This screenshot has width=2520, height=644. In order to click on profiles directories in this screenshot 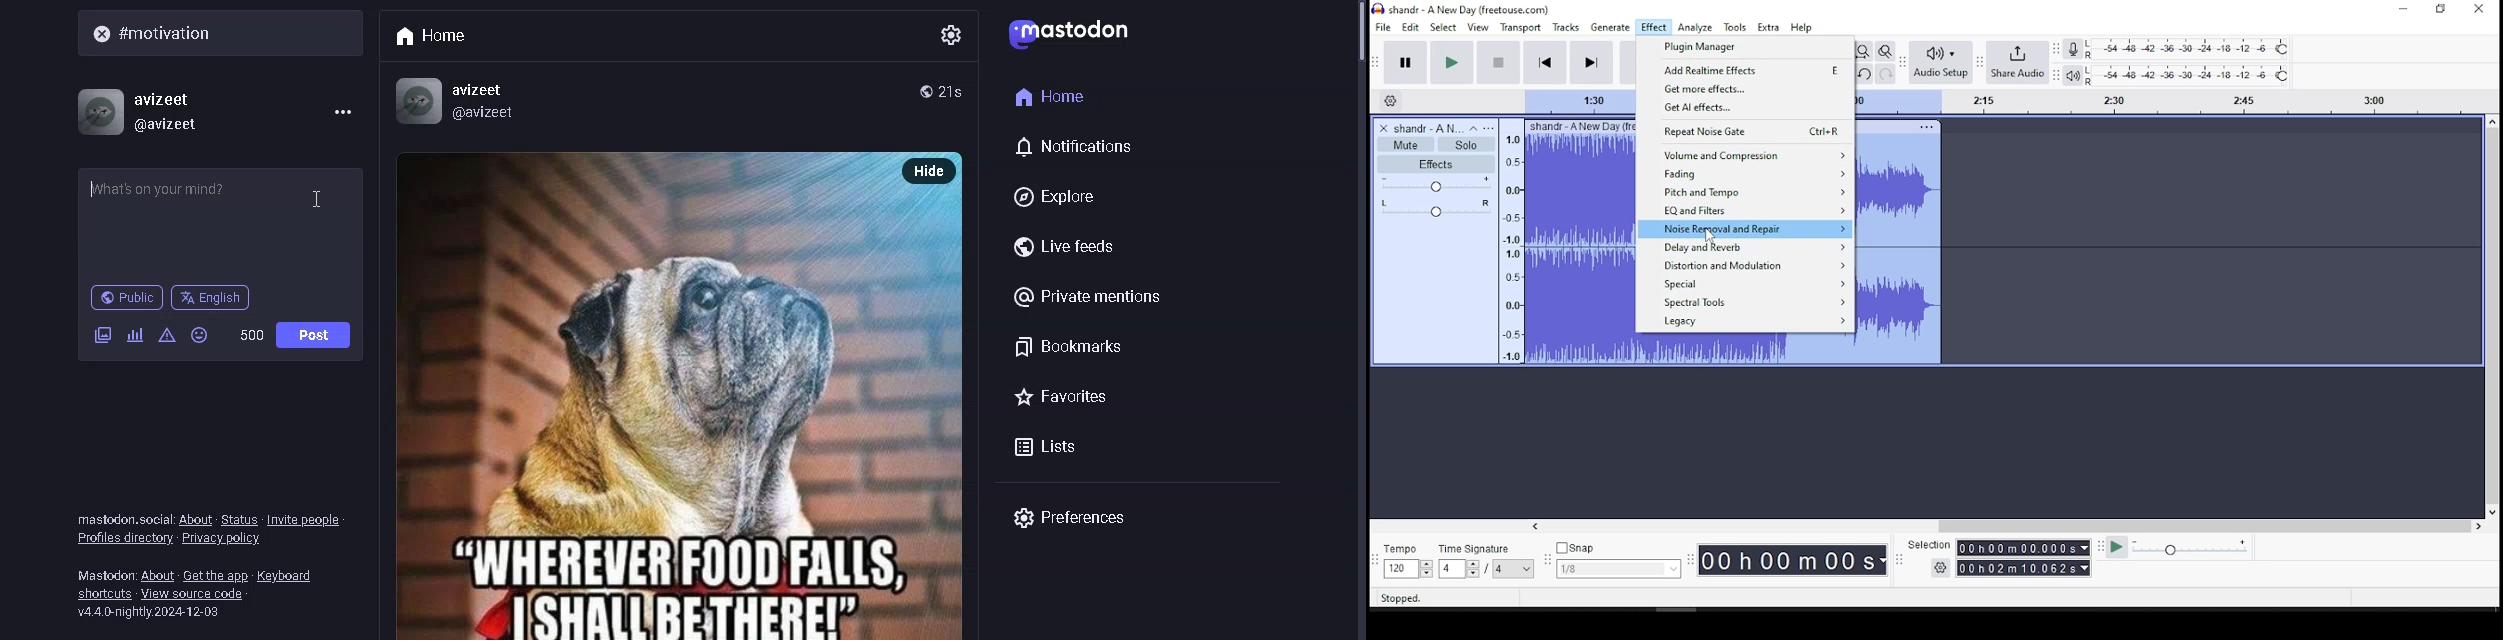, I will do `click(125, 540)`.